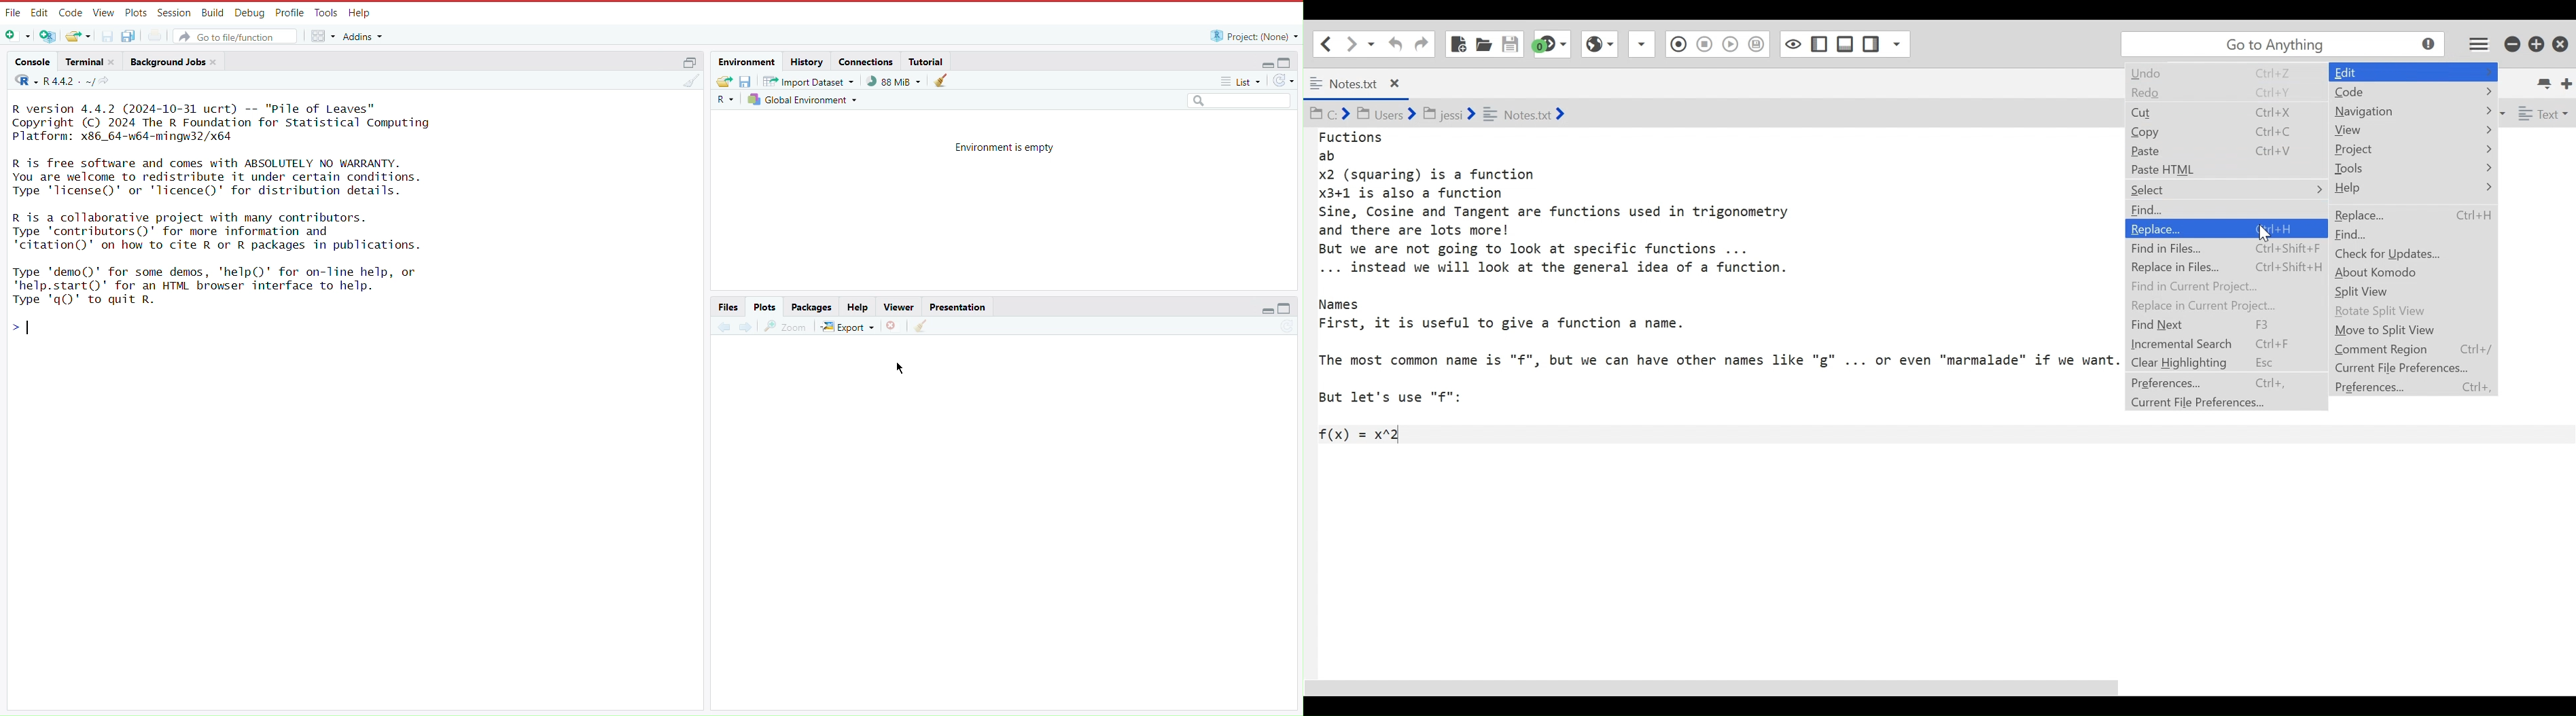  Describe the element at coordinates (69, 81) in the screenshot. I see `R.4.4.2~/` at that location.